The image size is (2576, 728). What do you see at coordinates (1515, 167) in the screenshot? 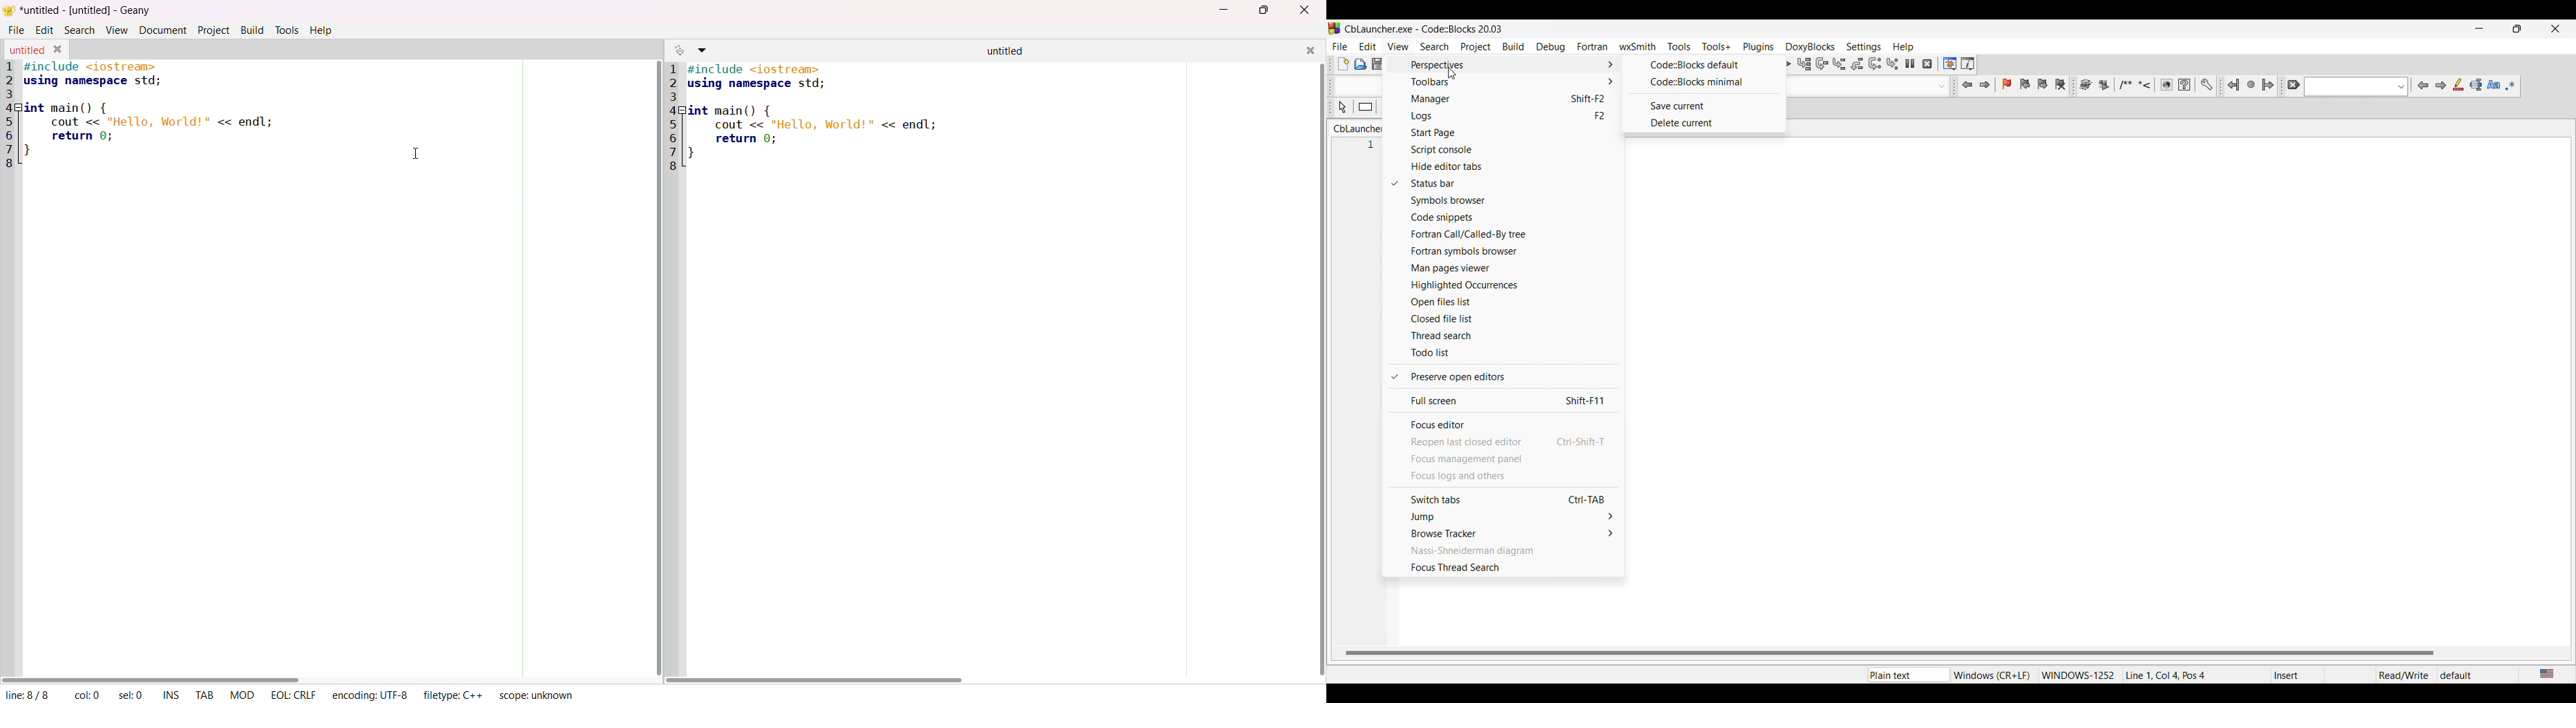
I see `Hide editor tabs` at bounding box center [1515, 167].